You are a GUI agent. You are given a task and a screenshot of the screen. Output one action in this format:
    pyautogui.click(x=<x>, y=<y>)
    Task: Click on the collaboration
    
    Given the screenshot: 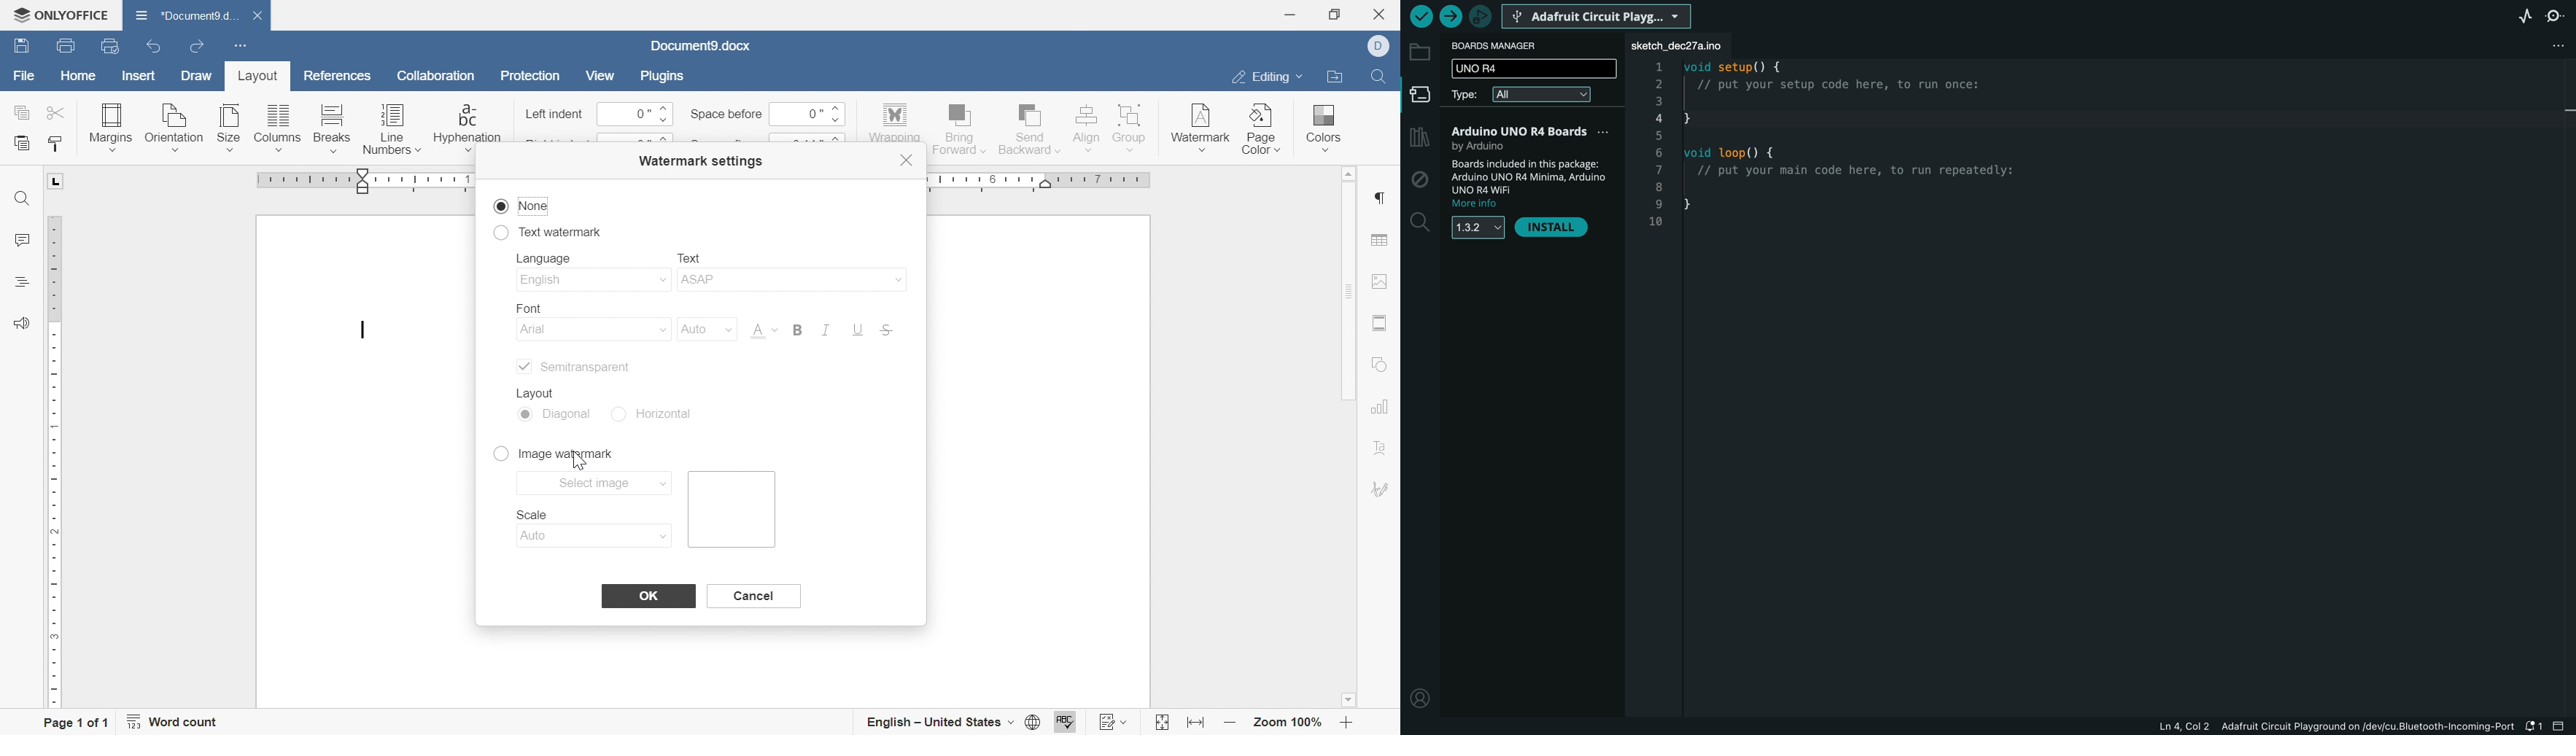 What is the action you would take?
    pyautogui.click(x=438, y=79)
    